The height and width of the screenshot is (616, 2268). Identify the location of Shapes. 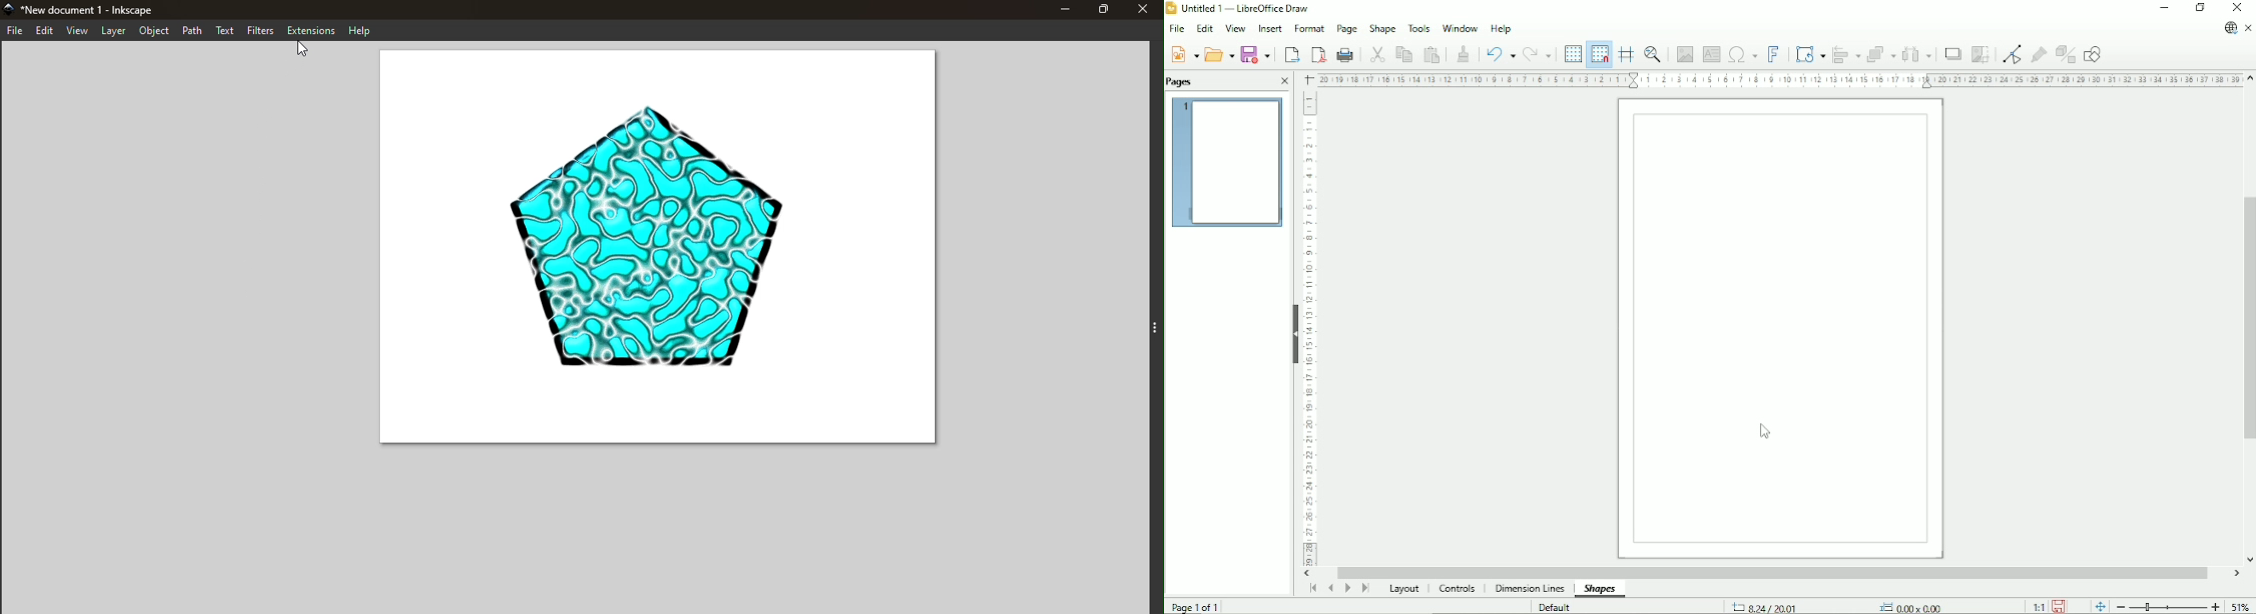
(1600, 589).